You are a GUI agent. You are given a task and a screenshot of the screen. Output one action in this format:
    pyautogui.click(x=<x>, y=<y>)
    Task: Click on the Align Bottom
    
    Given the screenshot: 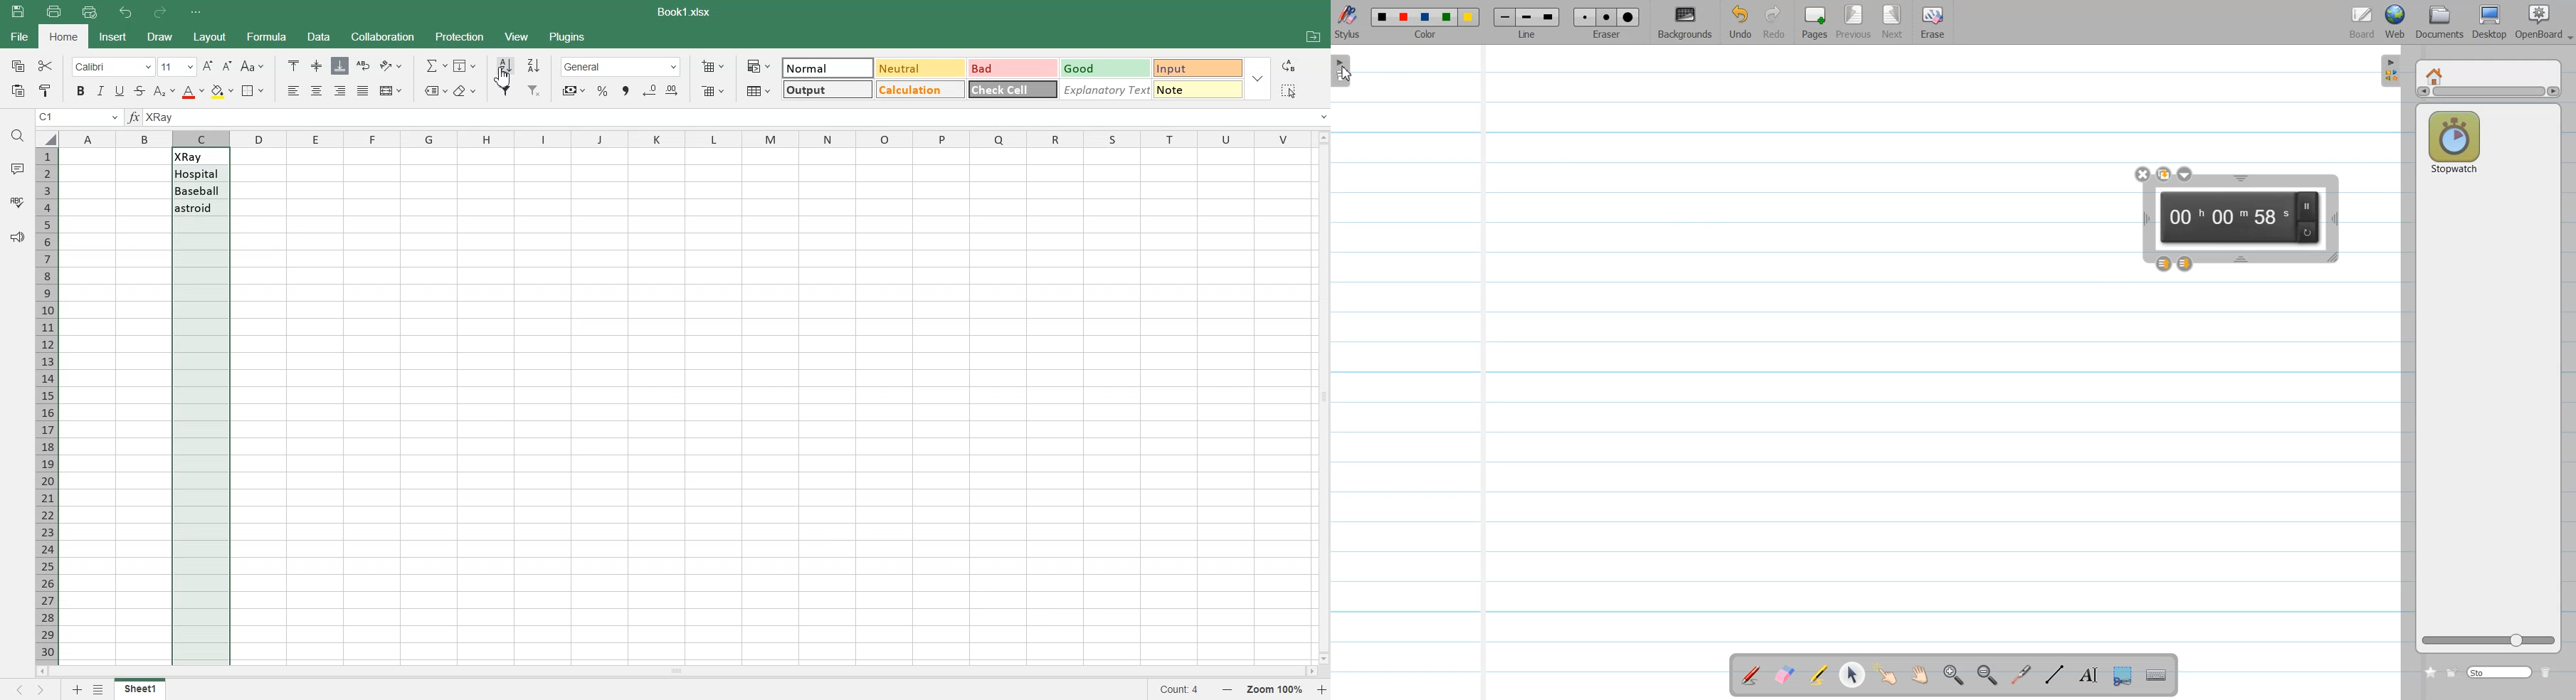 What is the action you would take?
    pyautogui.click(x=340, y=65)
    